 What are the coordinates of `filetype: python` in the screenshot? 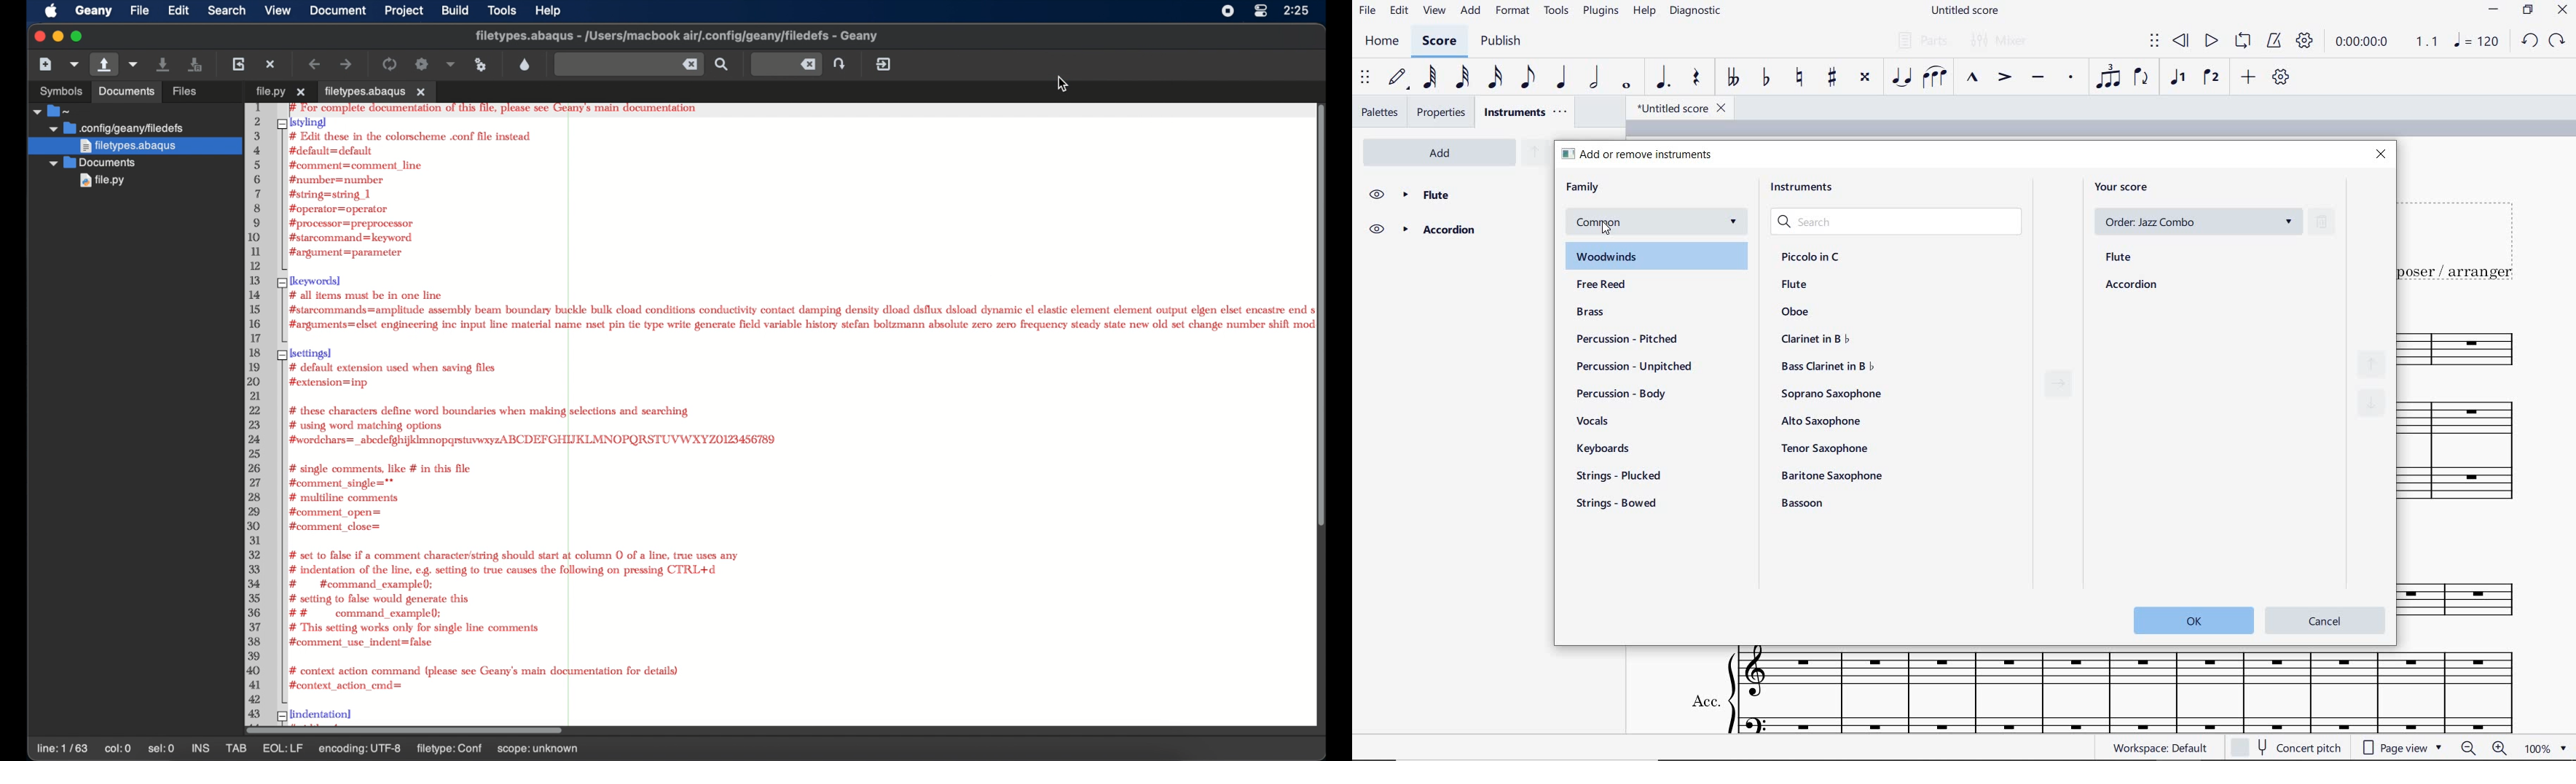 It's located at (494, 748).